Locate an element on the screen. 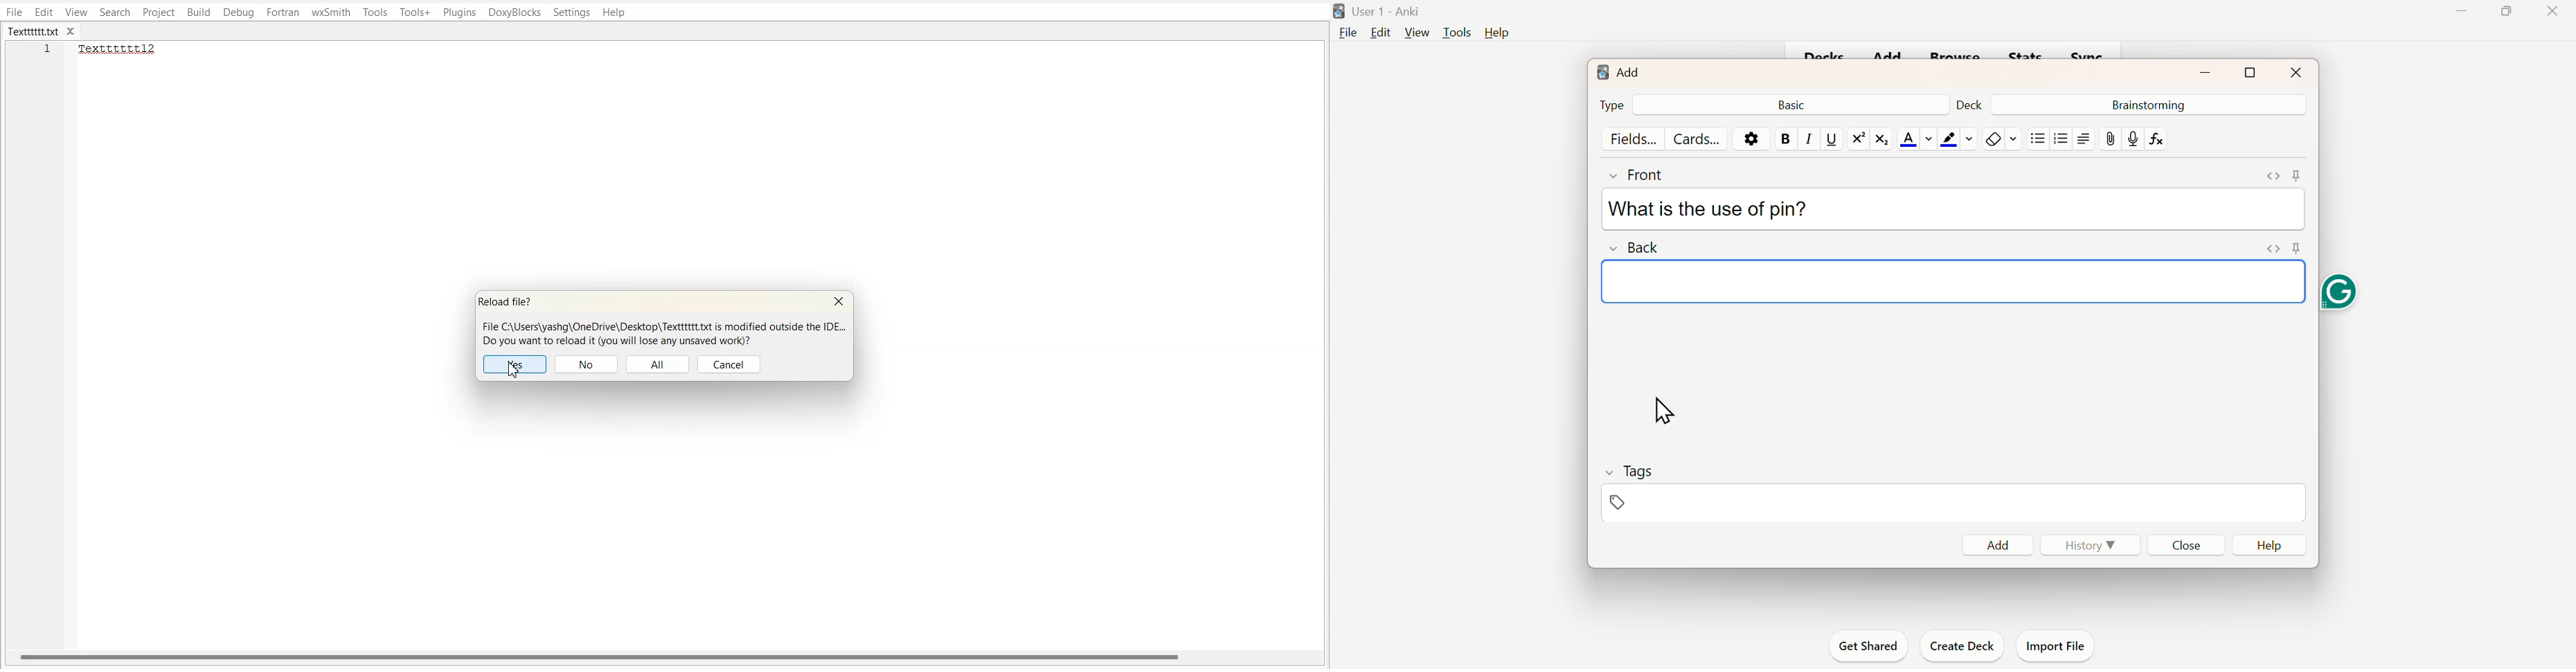 The width and height of the screenshot is (2576, 672). Deck is located at coordinates (1974, 103).